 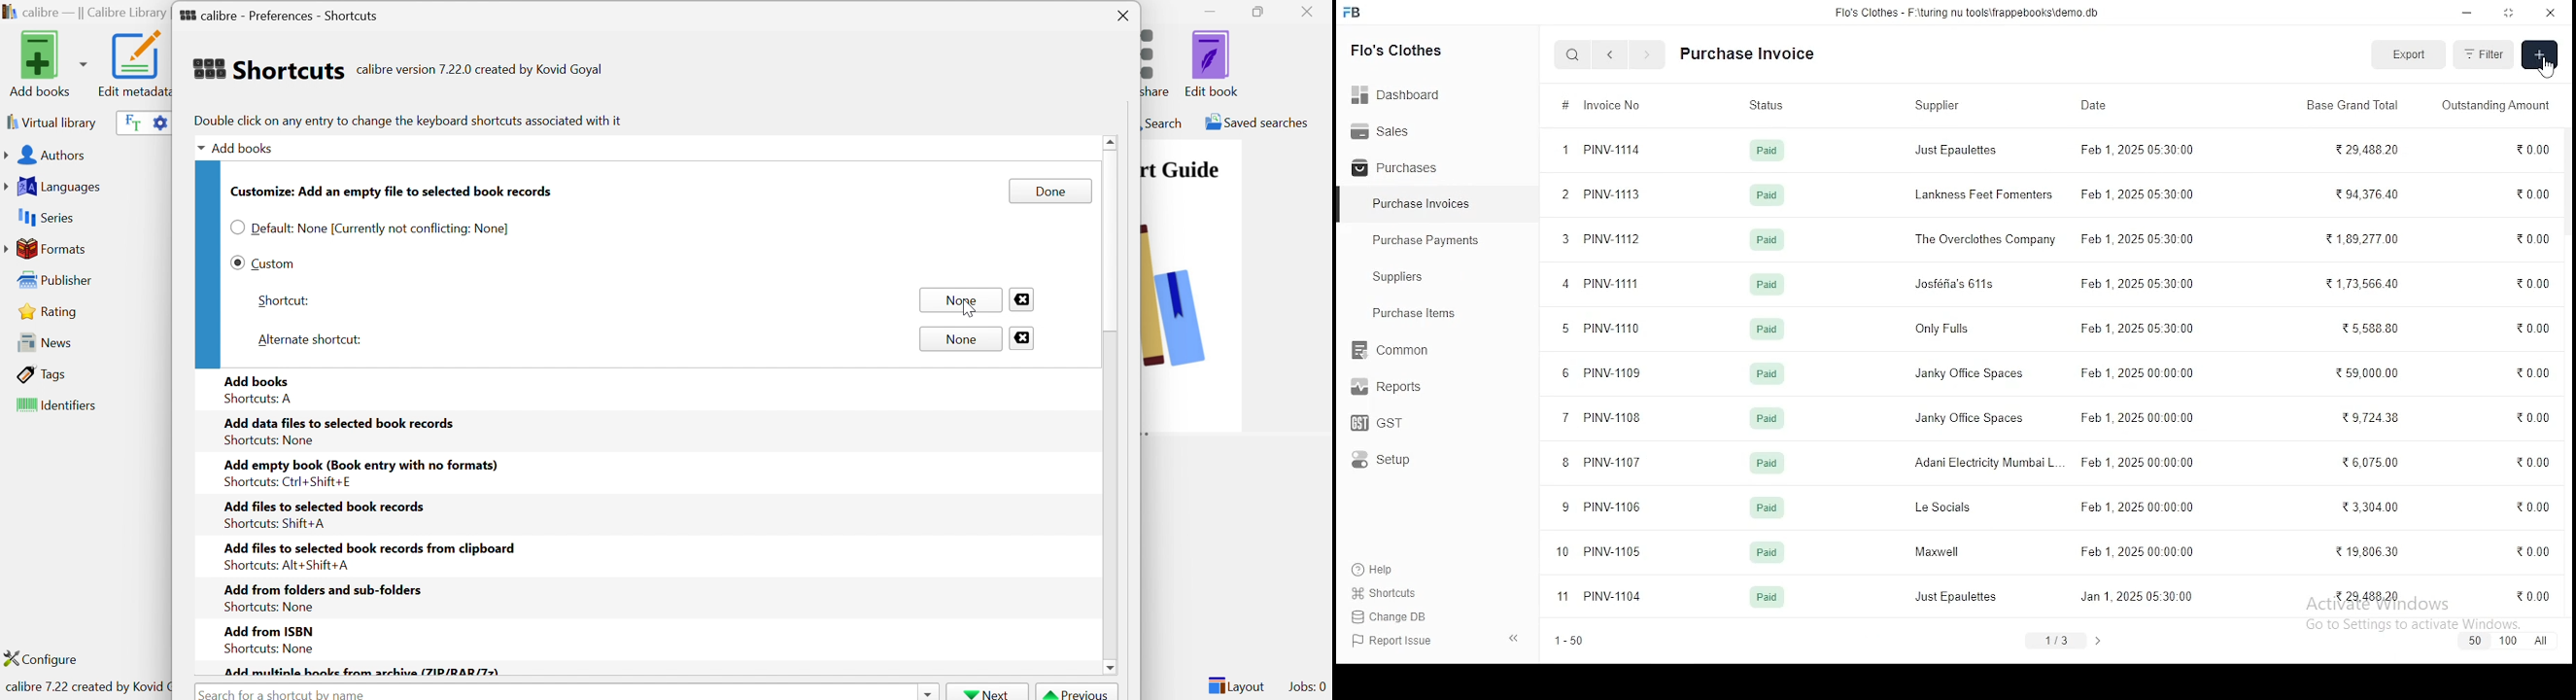 I want to click on all, so click(x=2540, y=641).